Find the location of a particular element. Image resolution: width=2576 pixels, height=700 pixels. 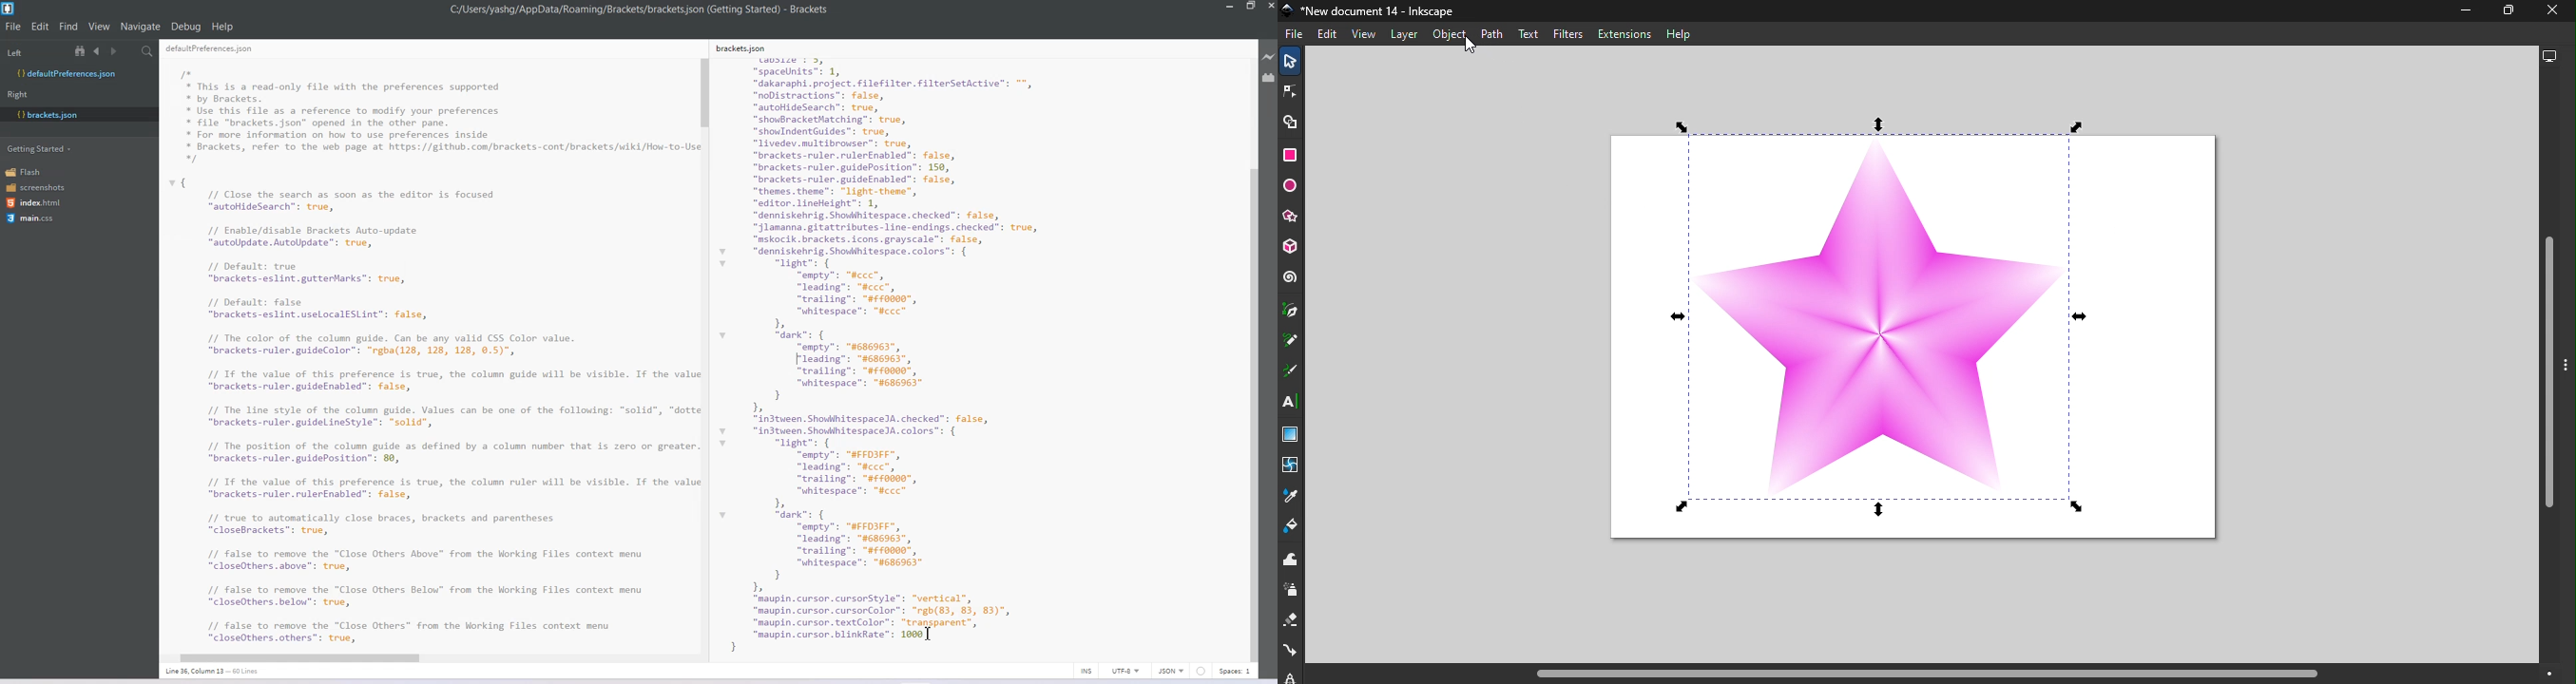

Path is located at coordinates (1490, 32).